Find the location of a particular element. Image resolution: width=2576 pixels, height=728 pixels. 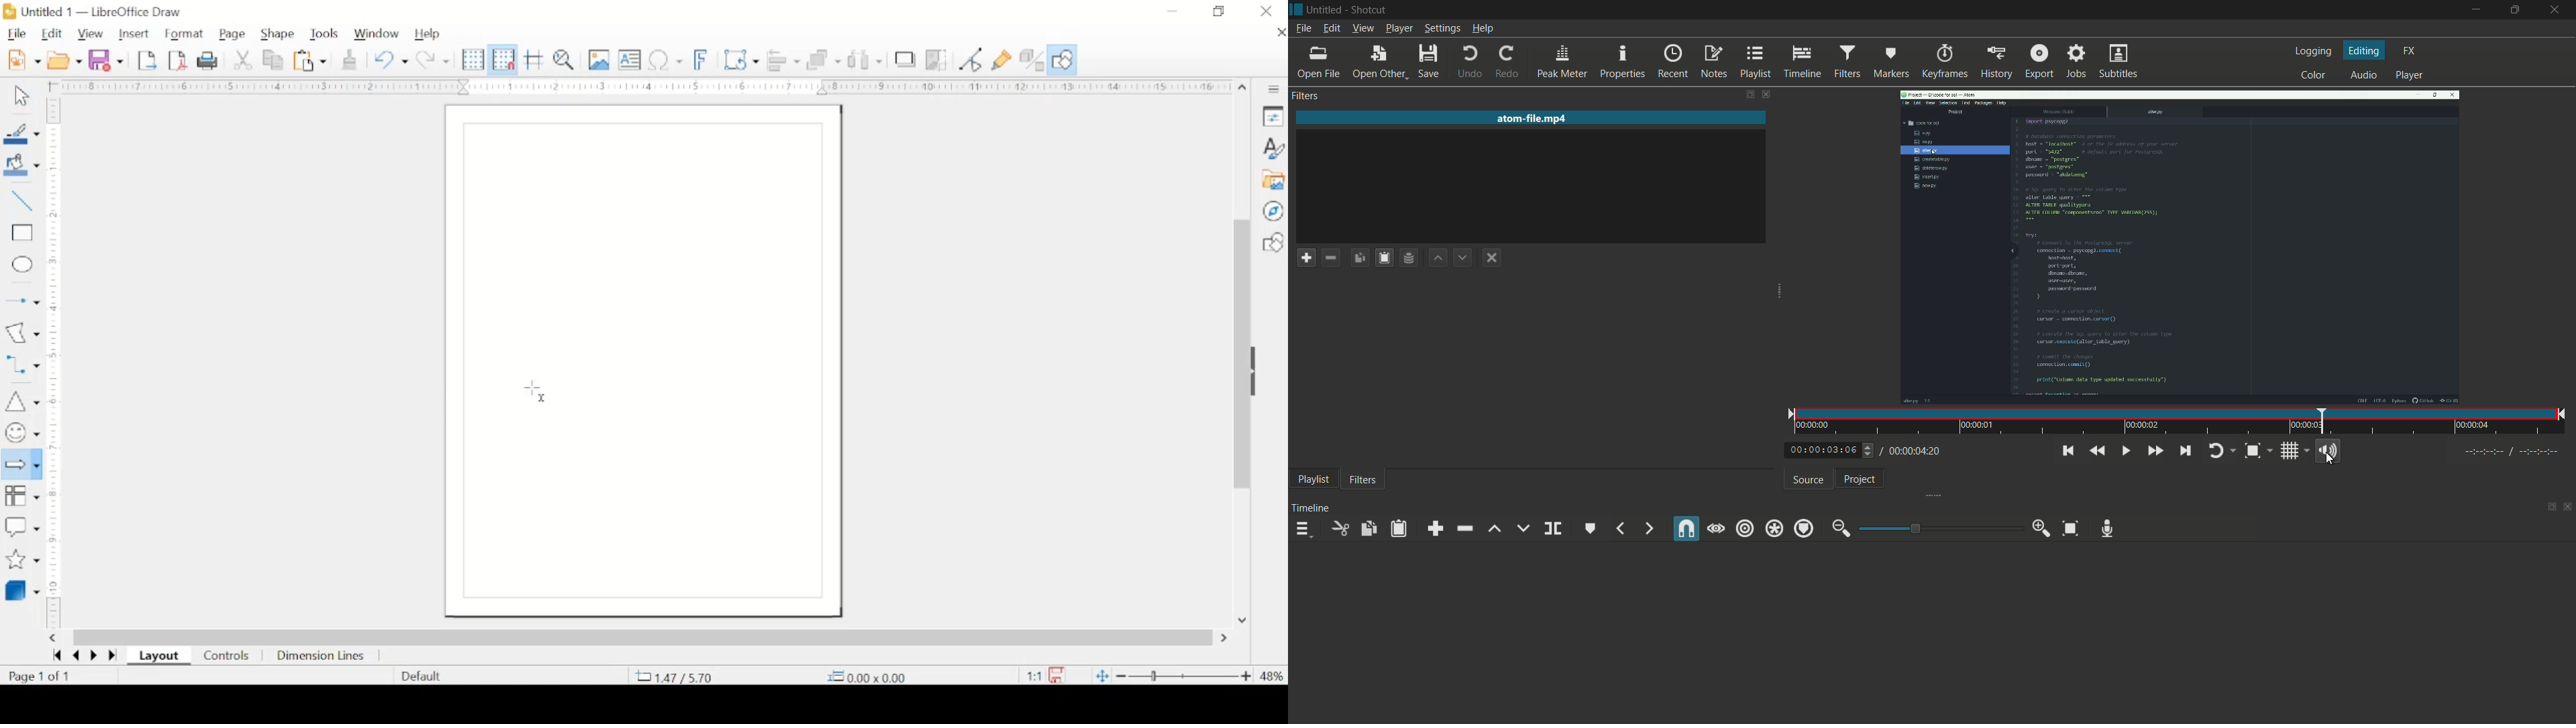

scrub while dragging is located at coordinates (1717, 528).